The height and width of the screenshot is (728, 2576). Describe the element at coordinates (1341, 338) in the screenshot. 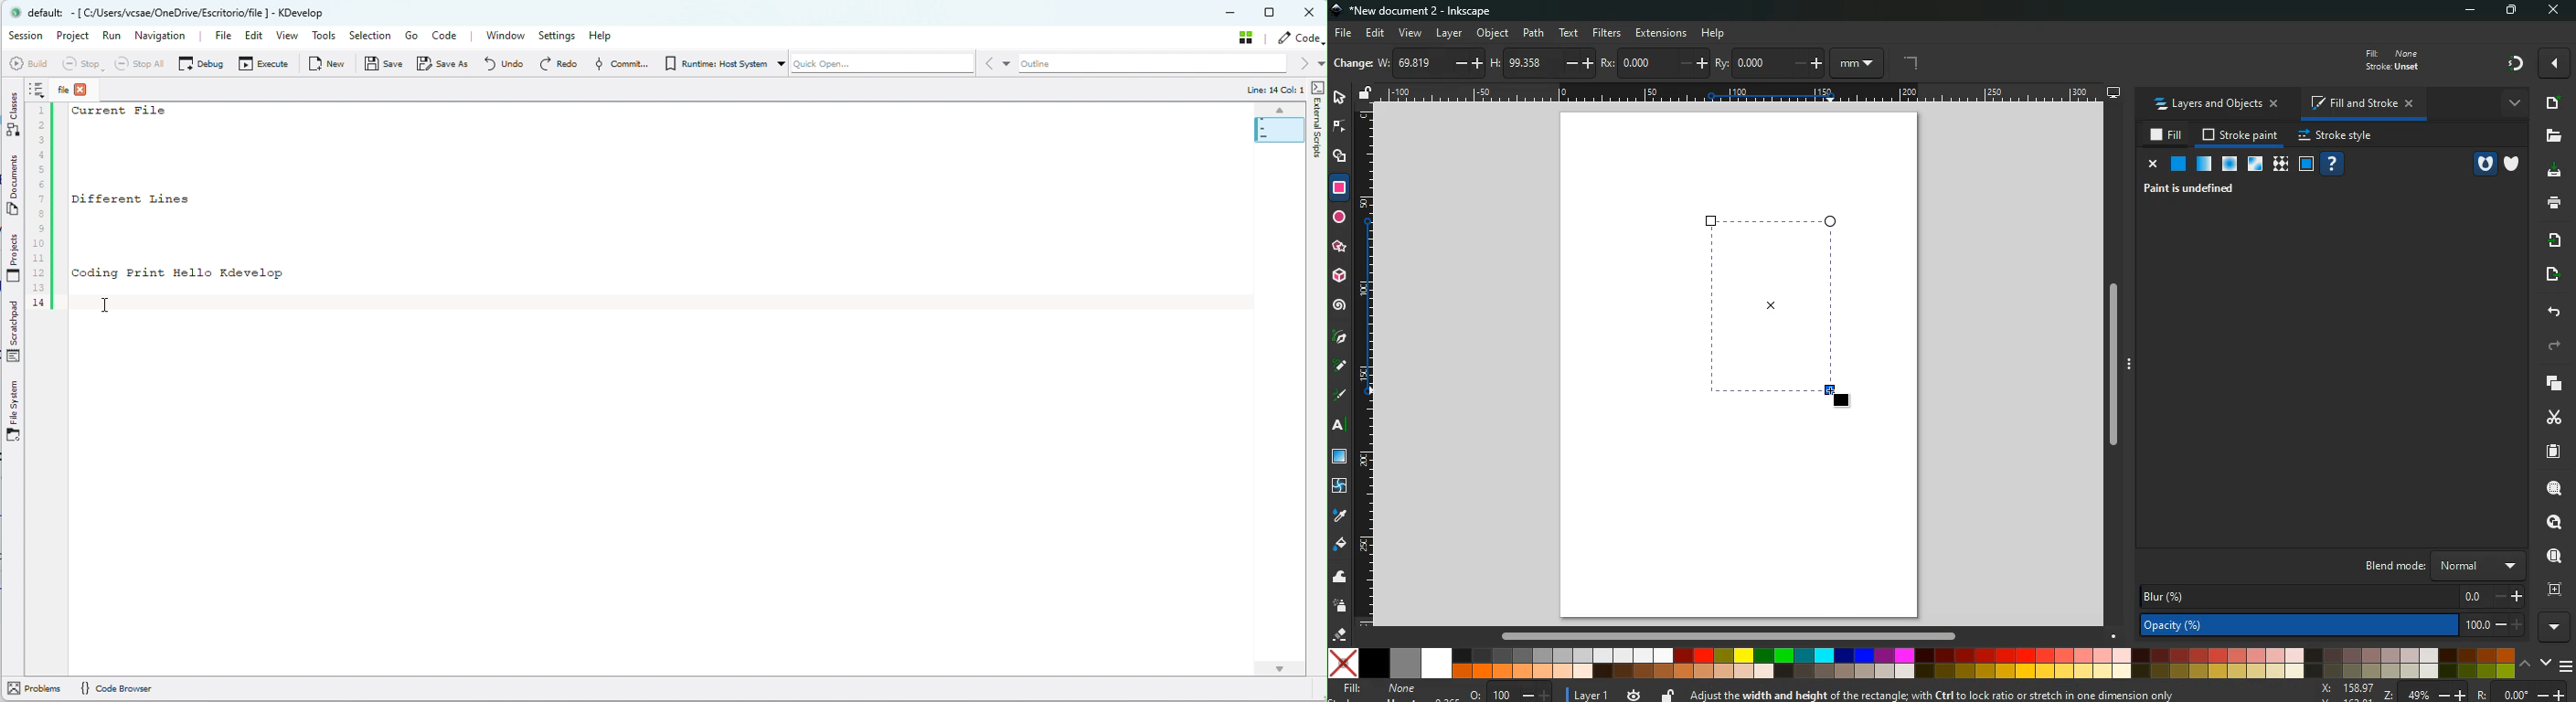

I see `pic` at that location.